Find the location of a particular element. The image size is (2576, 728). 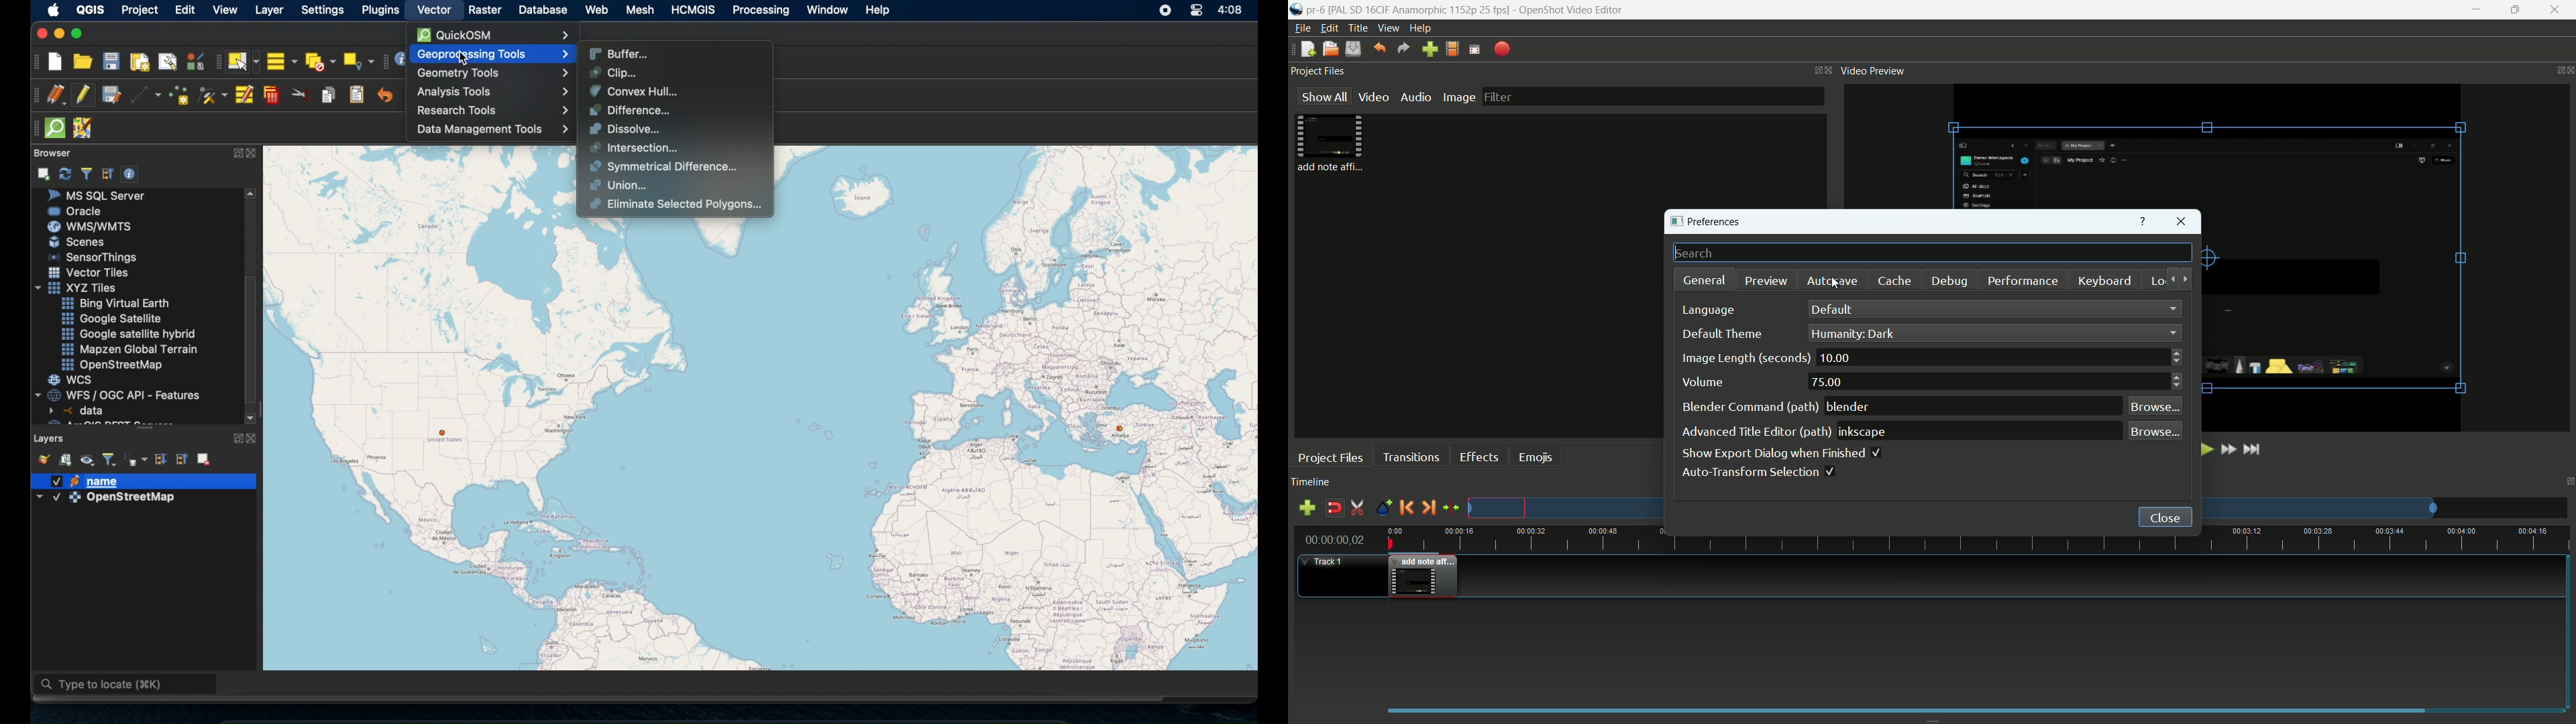

create marker is located at coordinates (1383, 508).